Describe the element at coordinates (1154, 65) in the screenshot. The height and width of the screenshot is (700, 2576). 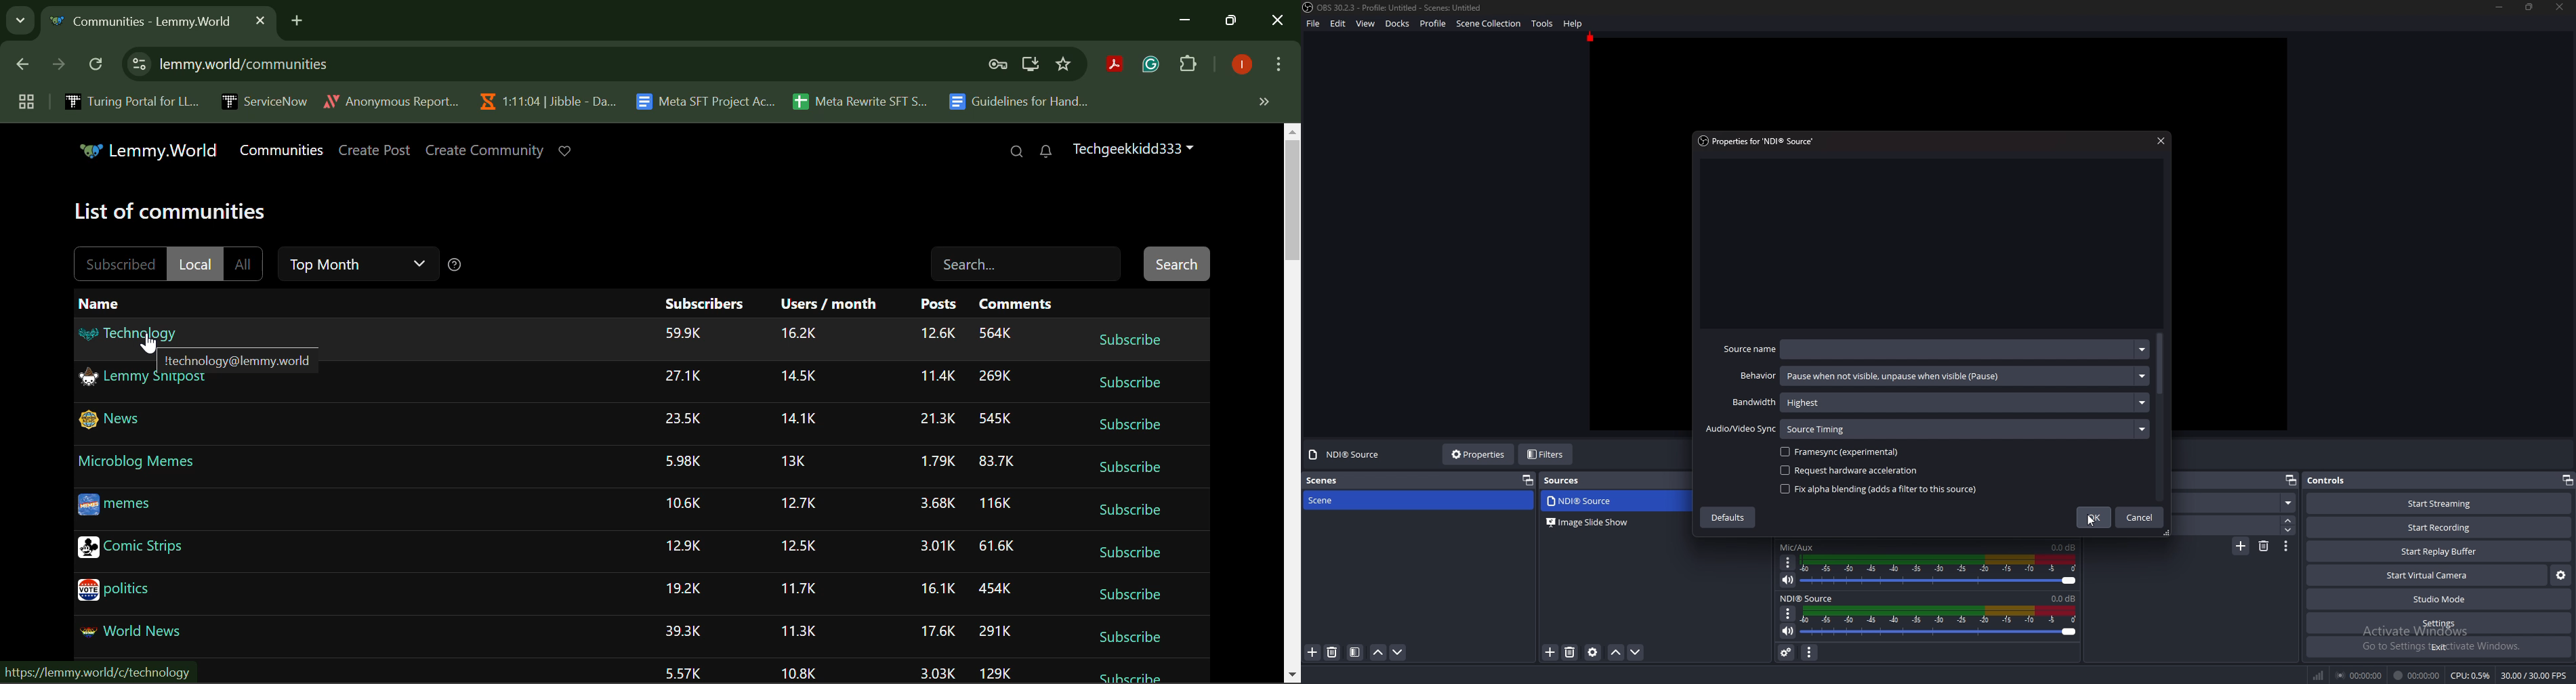
I see `Browser Extension` at that location.